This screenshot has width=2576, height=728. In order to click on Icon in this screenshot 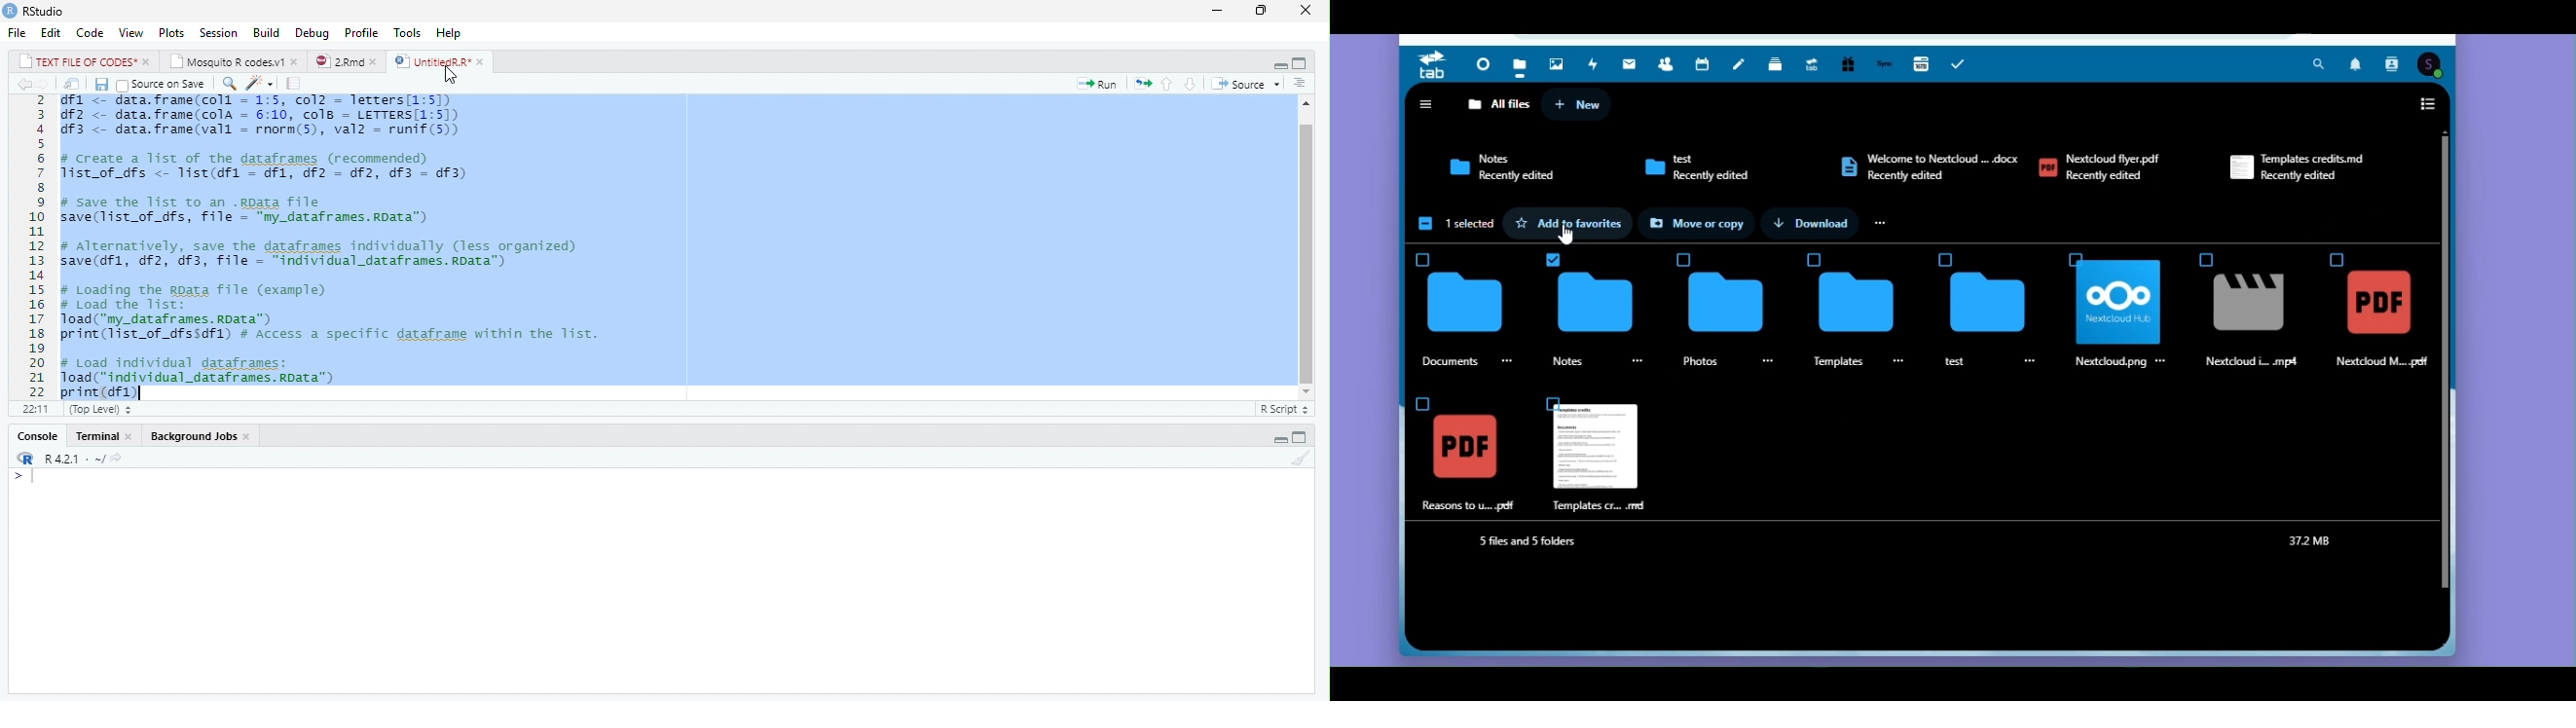, I will do `click(1456, 166)`.